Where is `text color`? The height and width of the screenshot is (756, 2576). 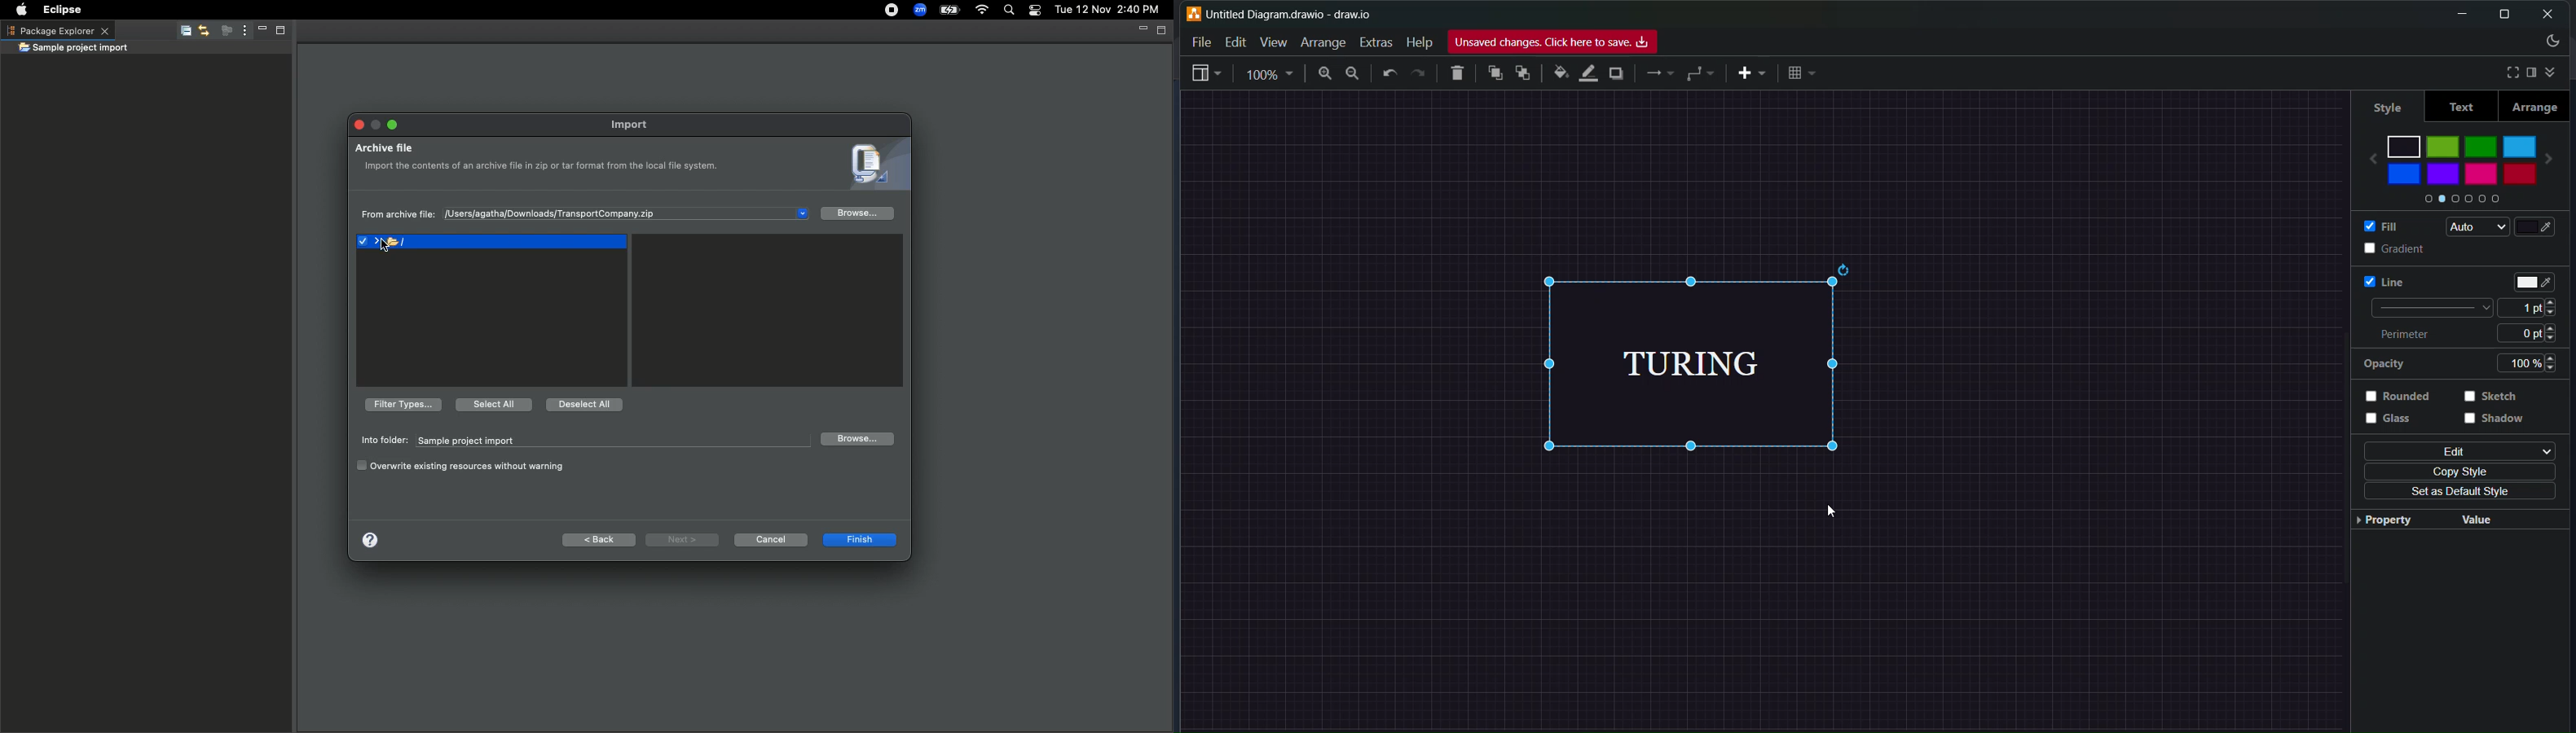 text color is located at coordinates (2537, 278).